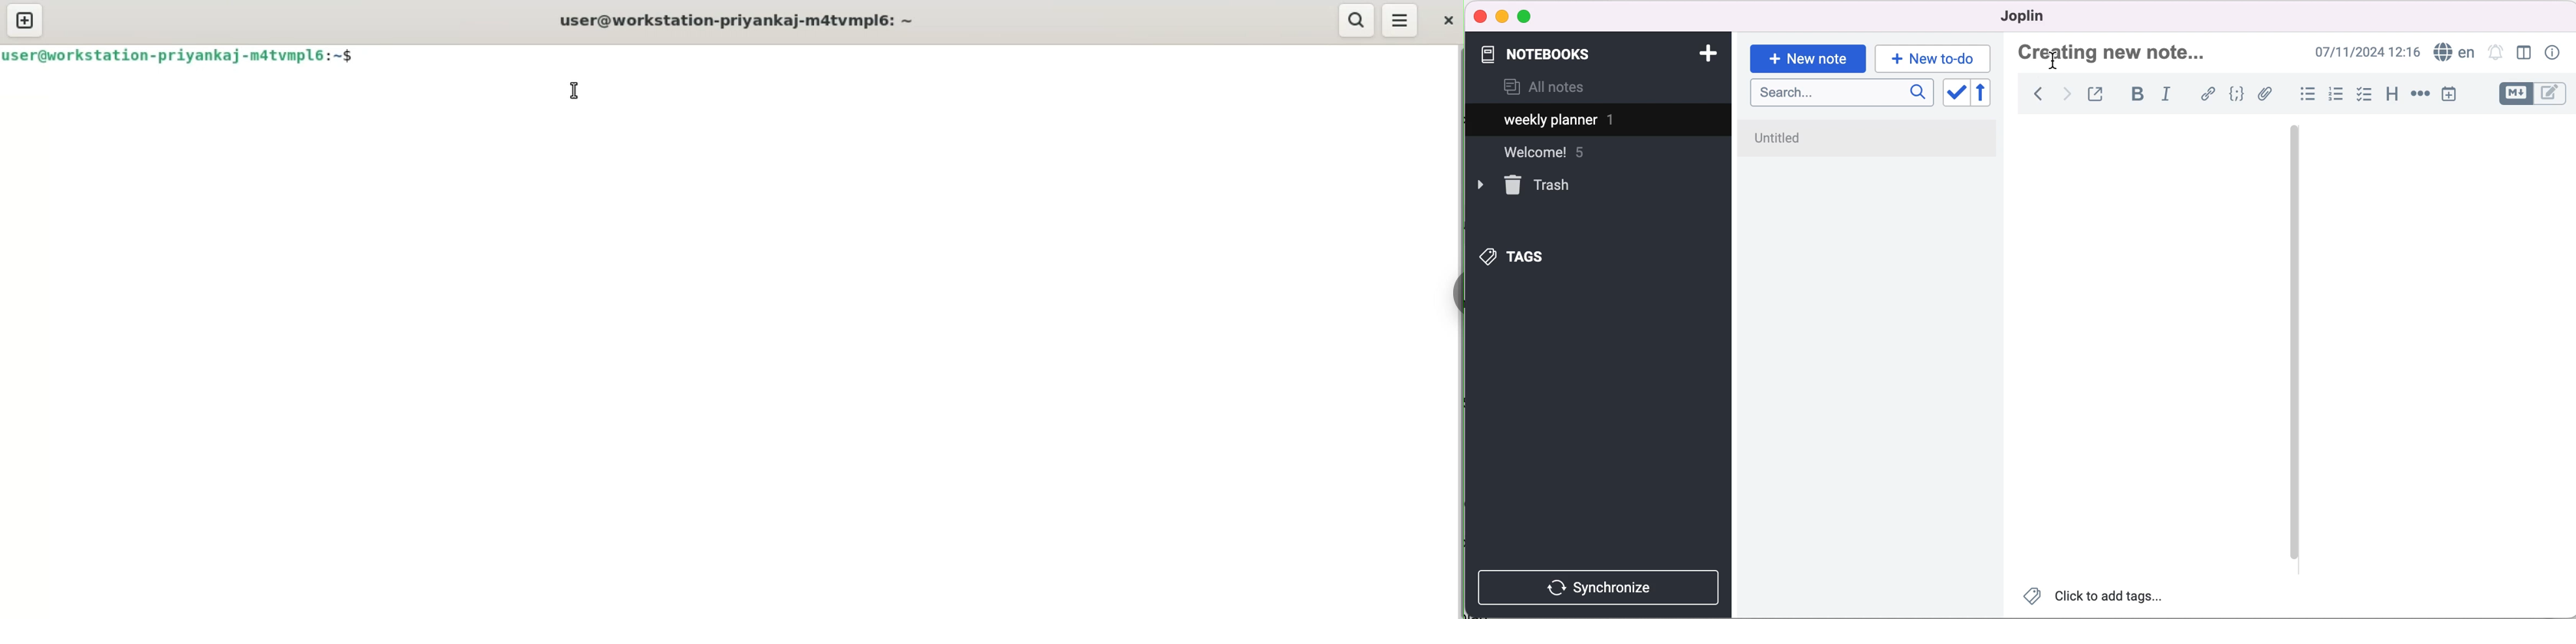 The width and height of the screenshot is (2576, 644). I want to click on heading, so click(2391, 92).